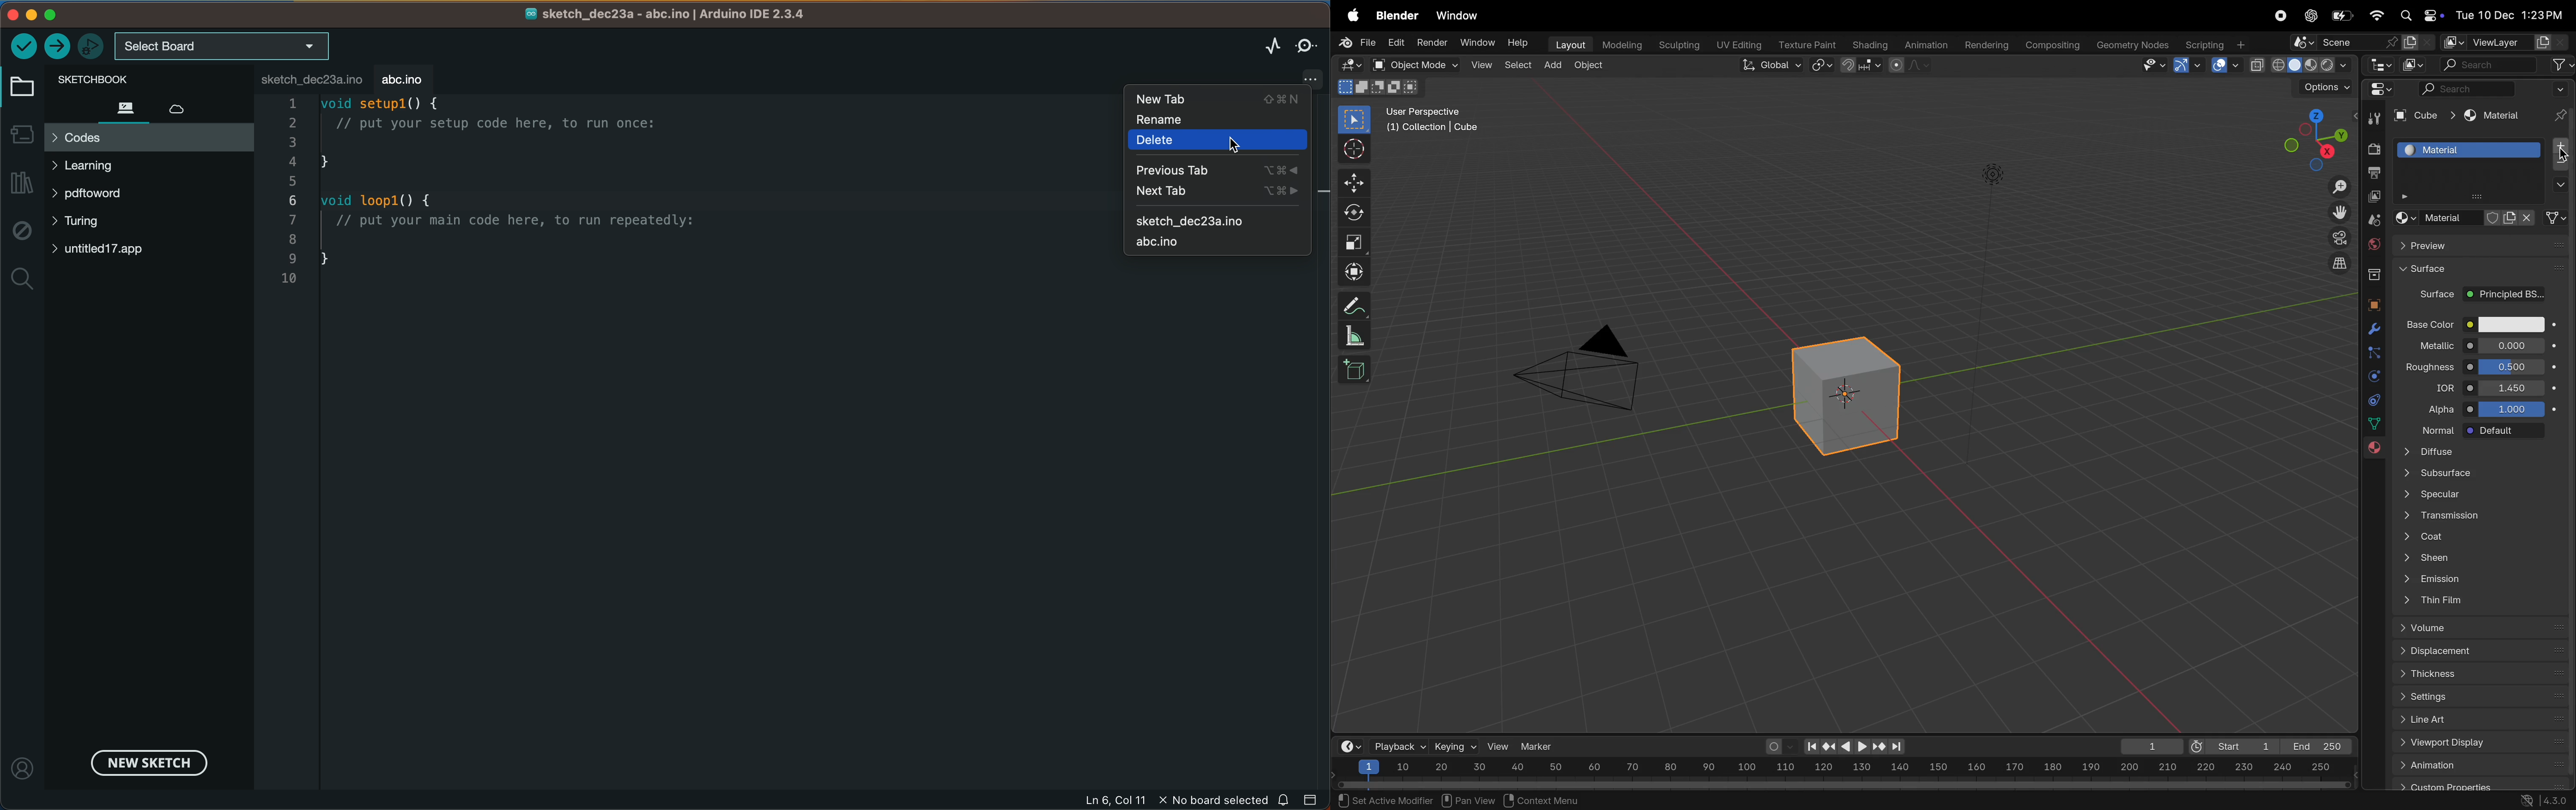  What do you see at coordinates (1293, 77) in the screenshot?
I see `file settings` at bounding box center [1293, 77].